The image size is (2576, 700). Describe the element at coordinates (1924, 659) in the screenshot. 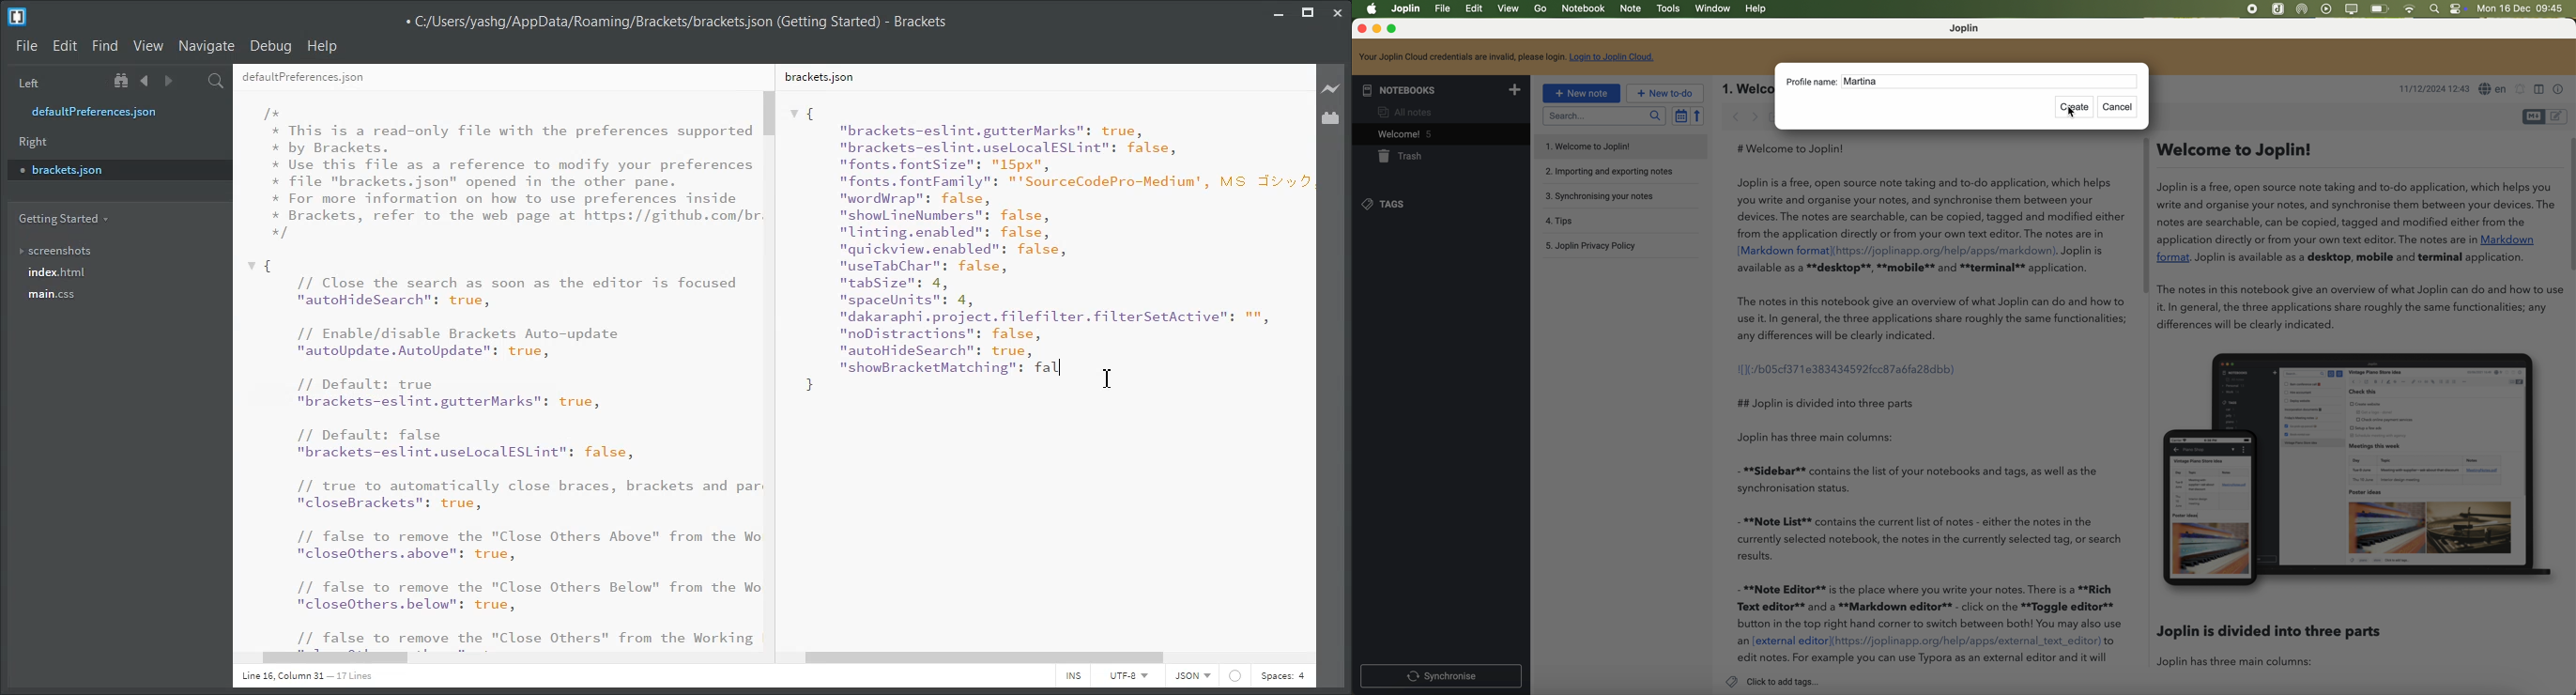

I see `edit notes. For example you can use Typora as an external editor and it will` at that location.